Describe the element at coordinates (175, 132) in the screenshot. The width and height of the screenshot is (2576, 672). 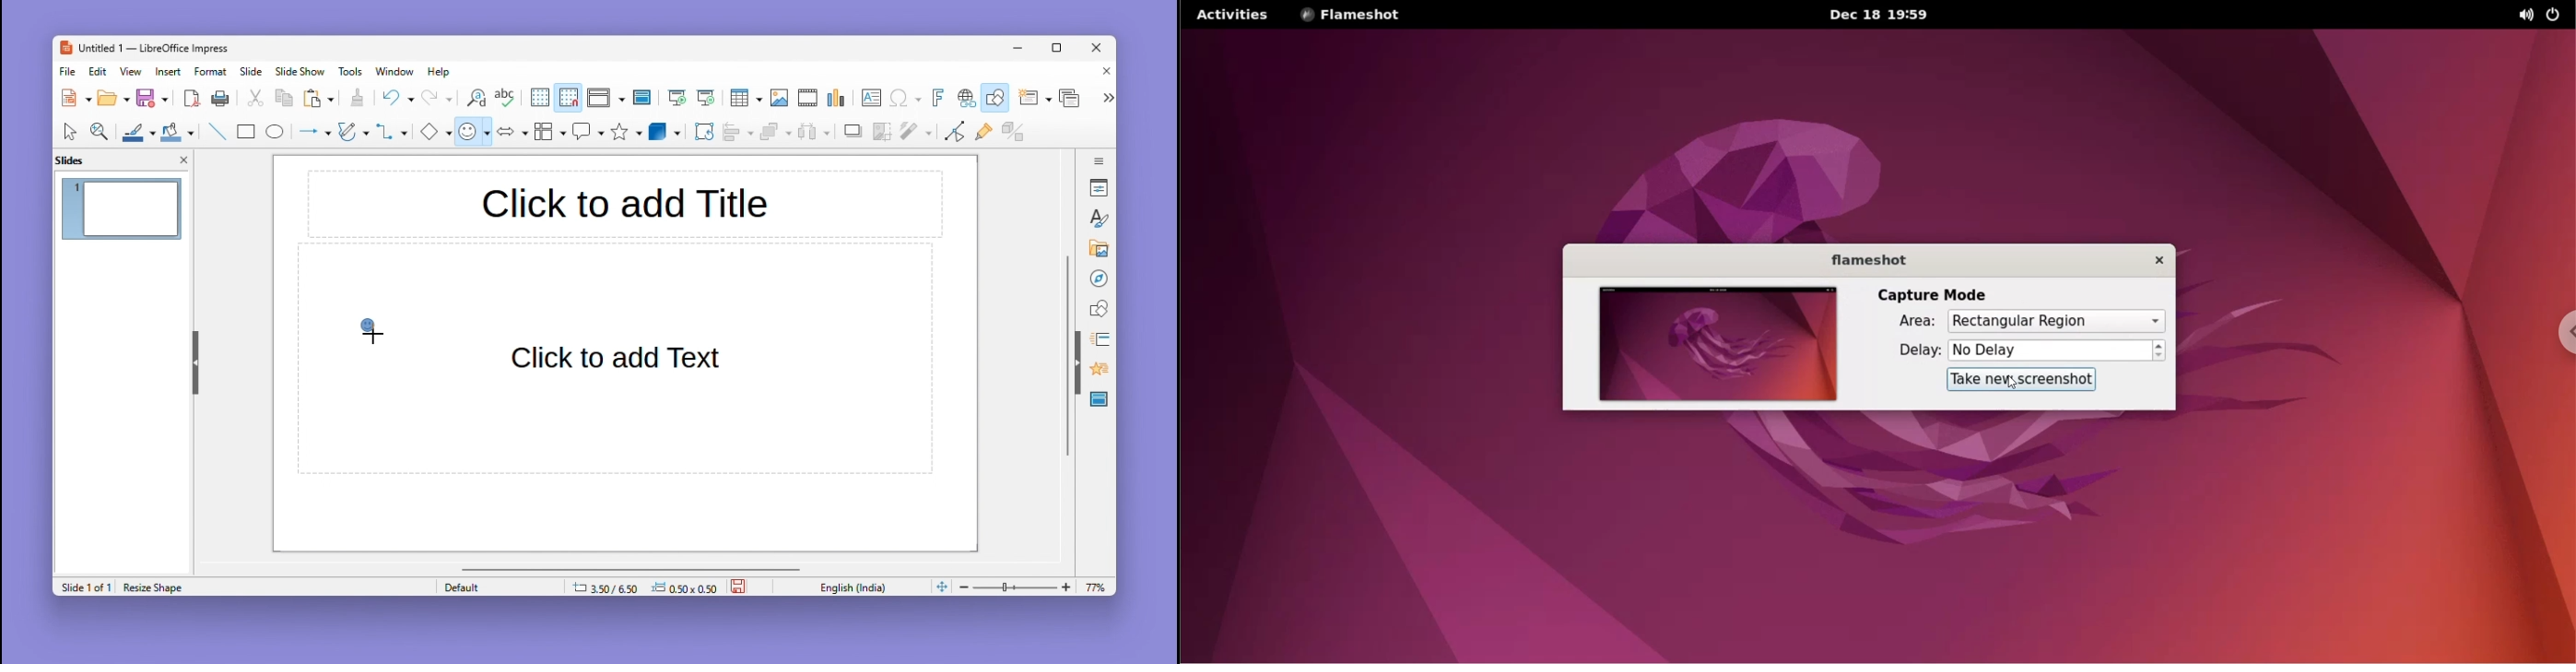
I see `Fill colour` at that location.